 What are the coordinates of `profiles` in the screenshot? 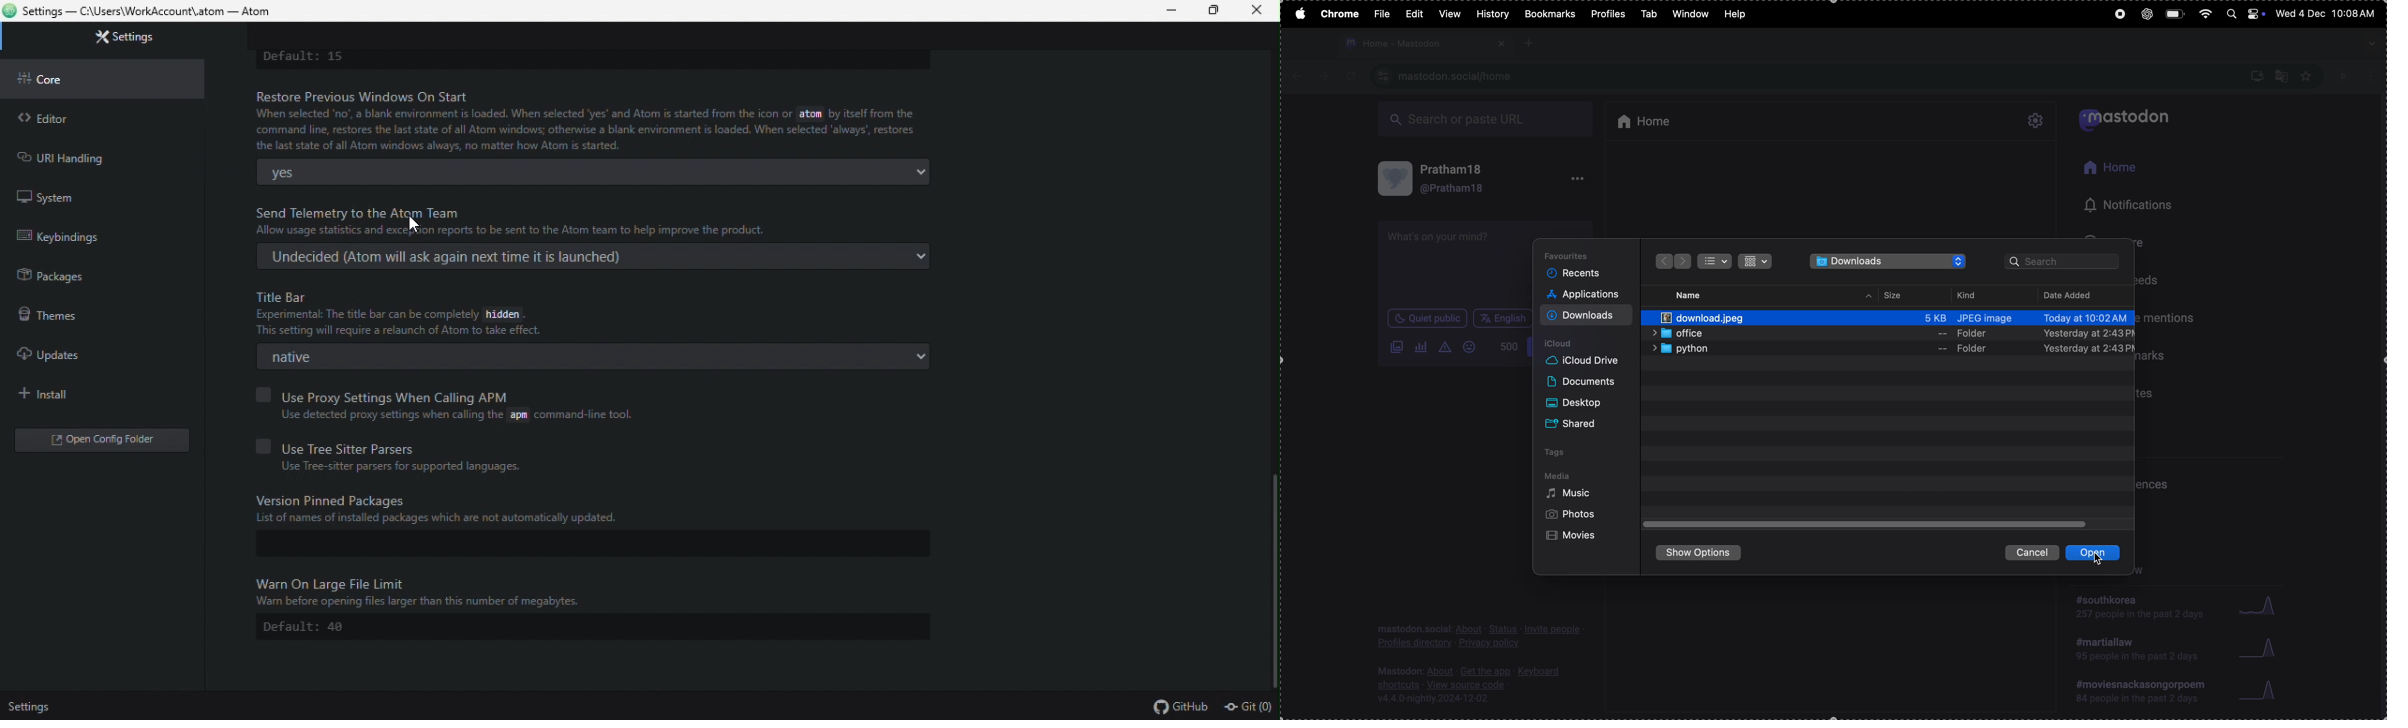 It's located at (1608, 14).